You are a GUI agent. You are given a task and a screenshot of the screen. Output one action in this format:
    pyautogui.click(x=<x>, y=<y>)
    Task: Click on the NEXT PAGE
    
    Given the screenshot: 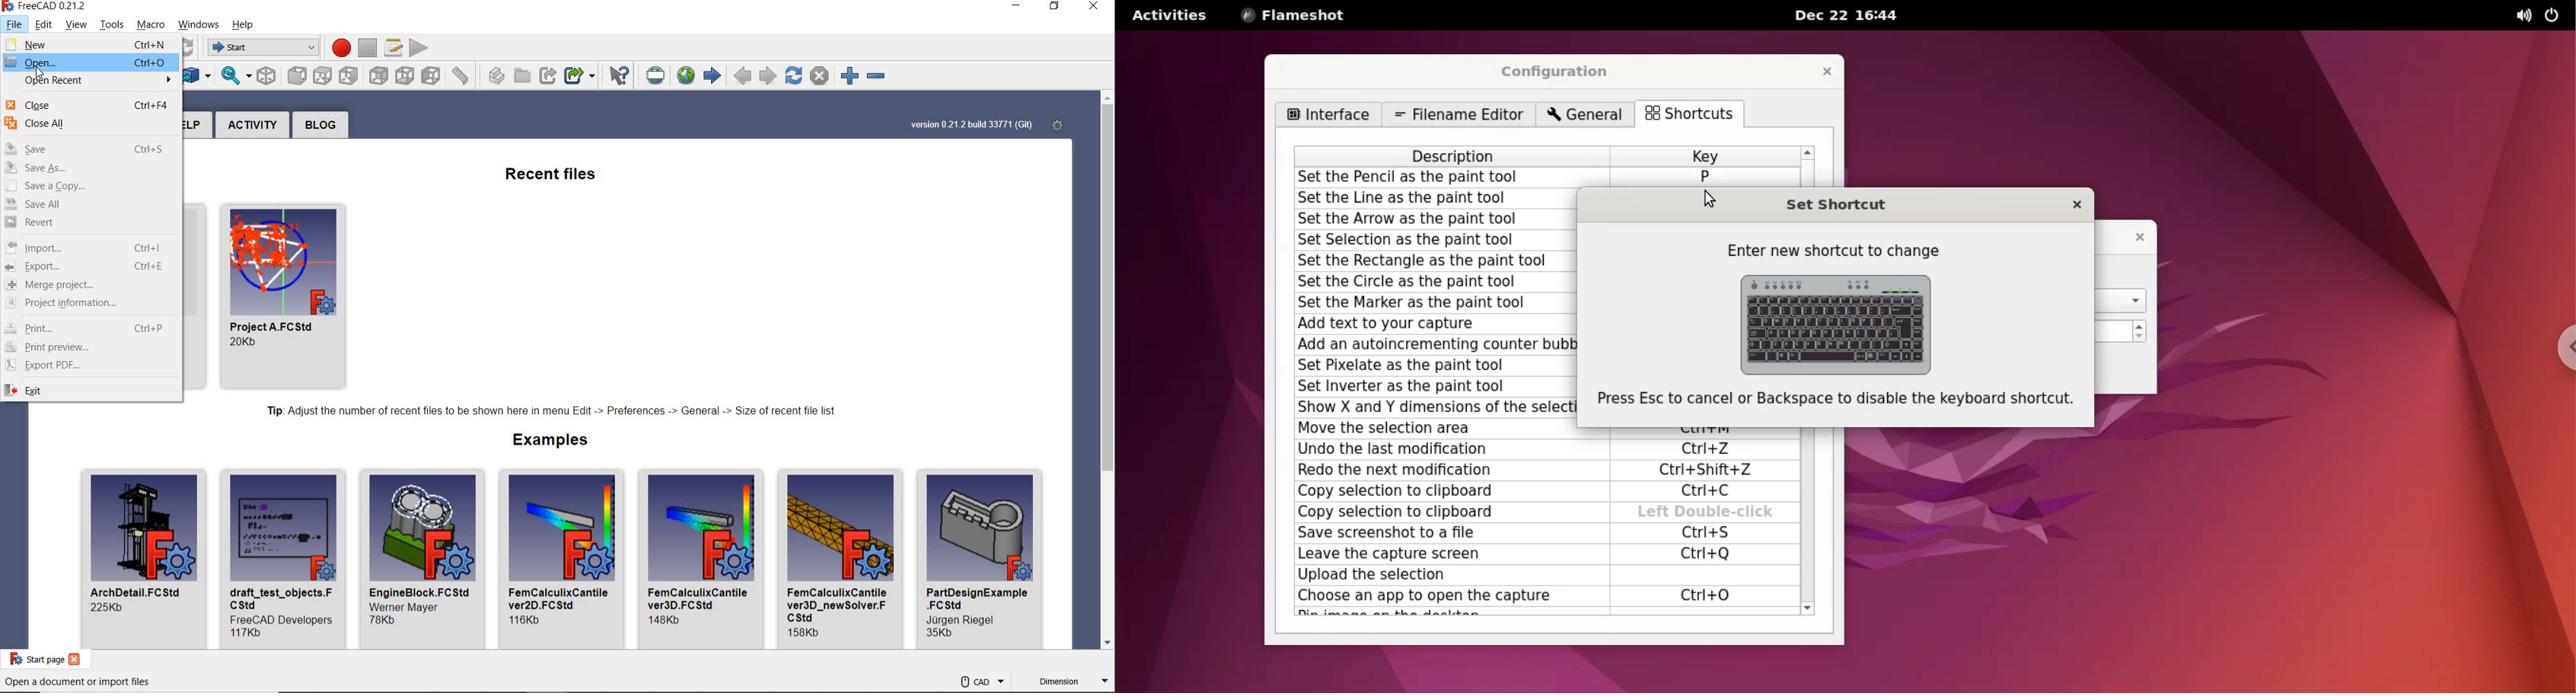 What is the action you would take?
    pyautogui.click(x=768, y=75)
    